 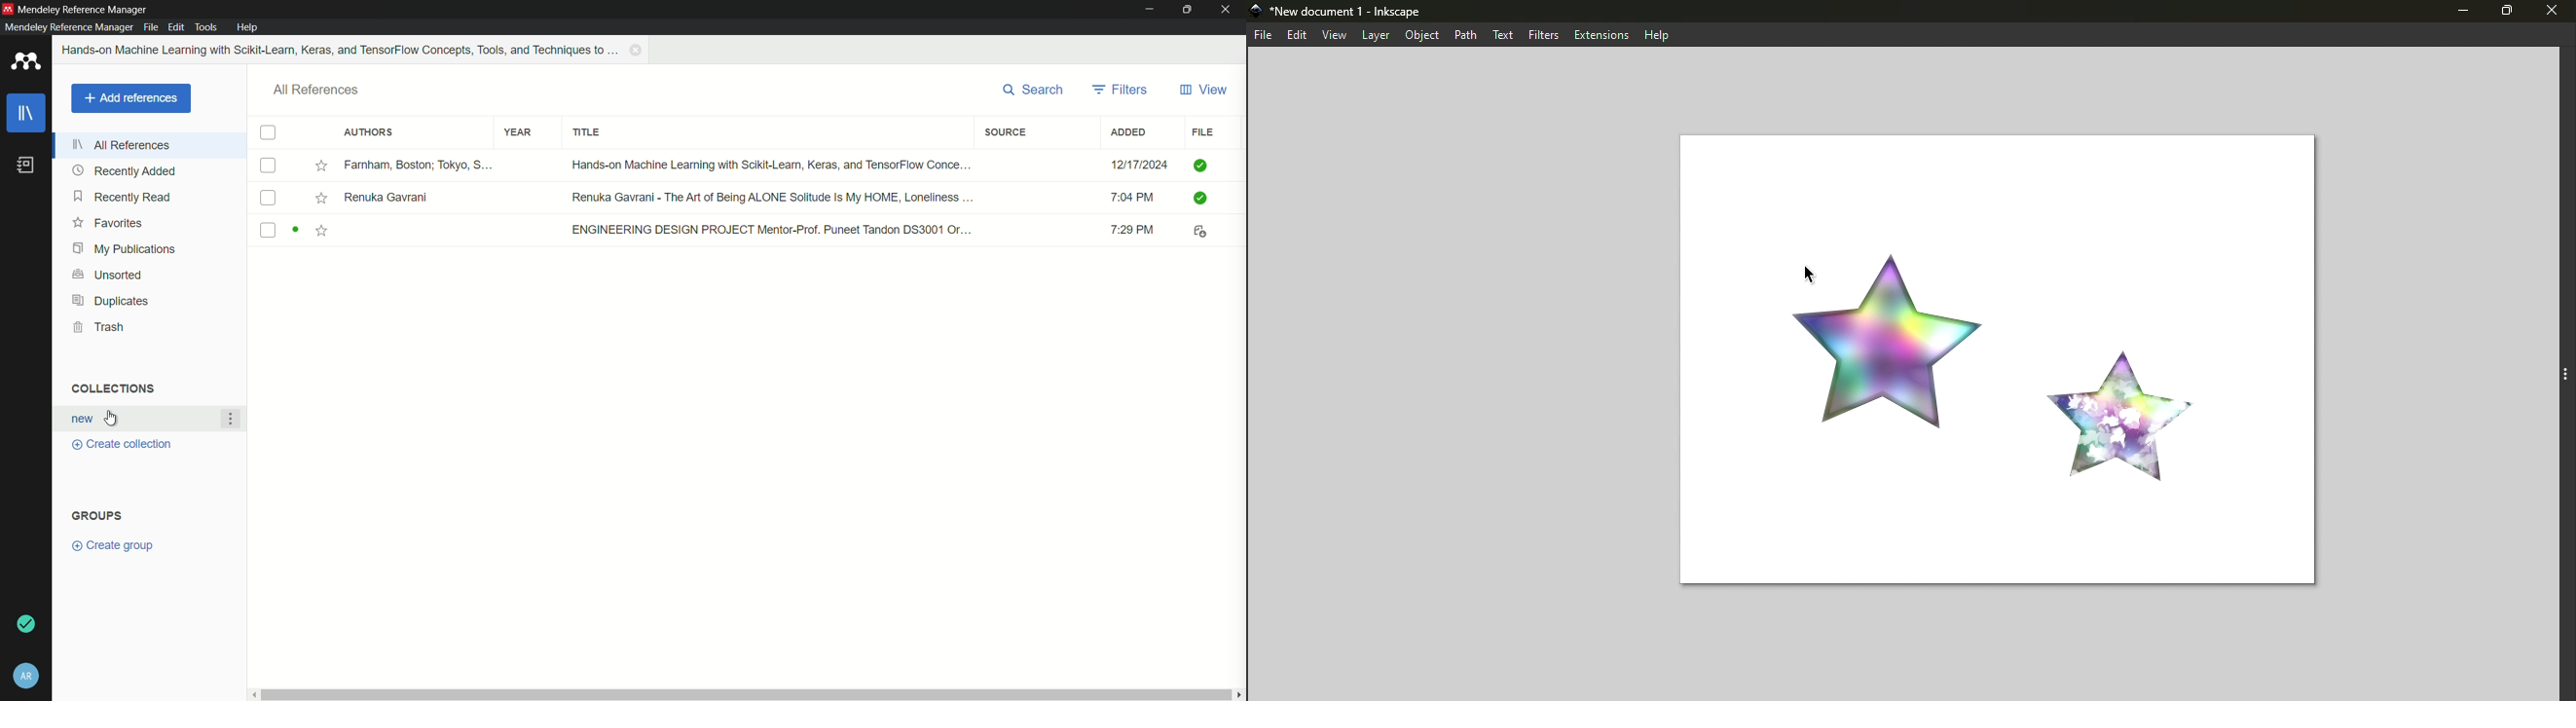 What do you see at coordinates (1203, 90) in the screenshot?
I see `view` at bounding box center [1203, 90].